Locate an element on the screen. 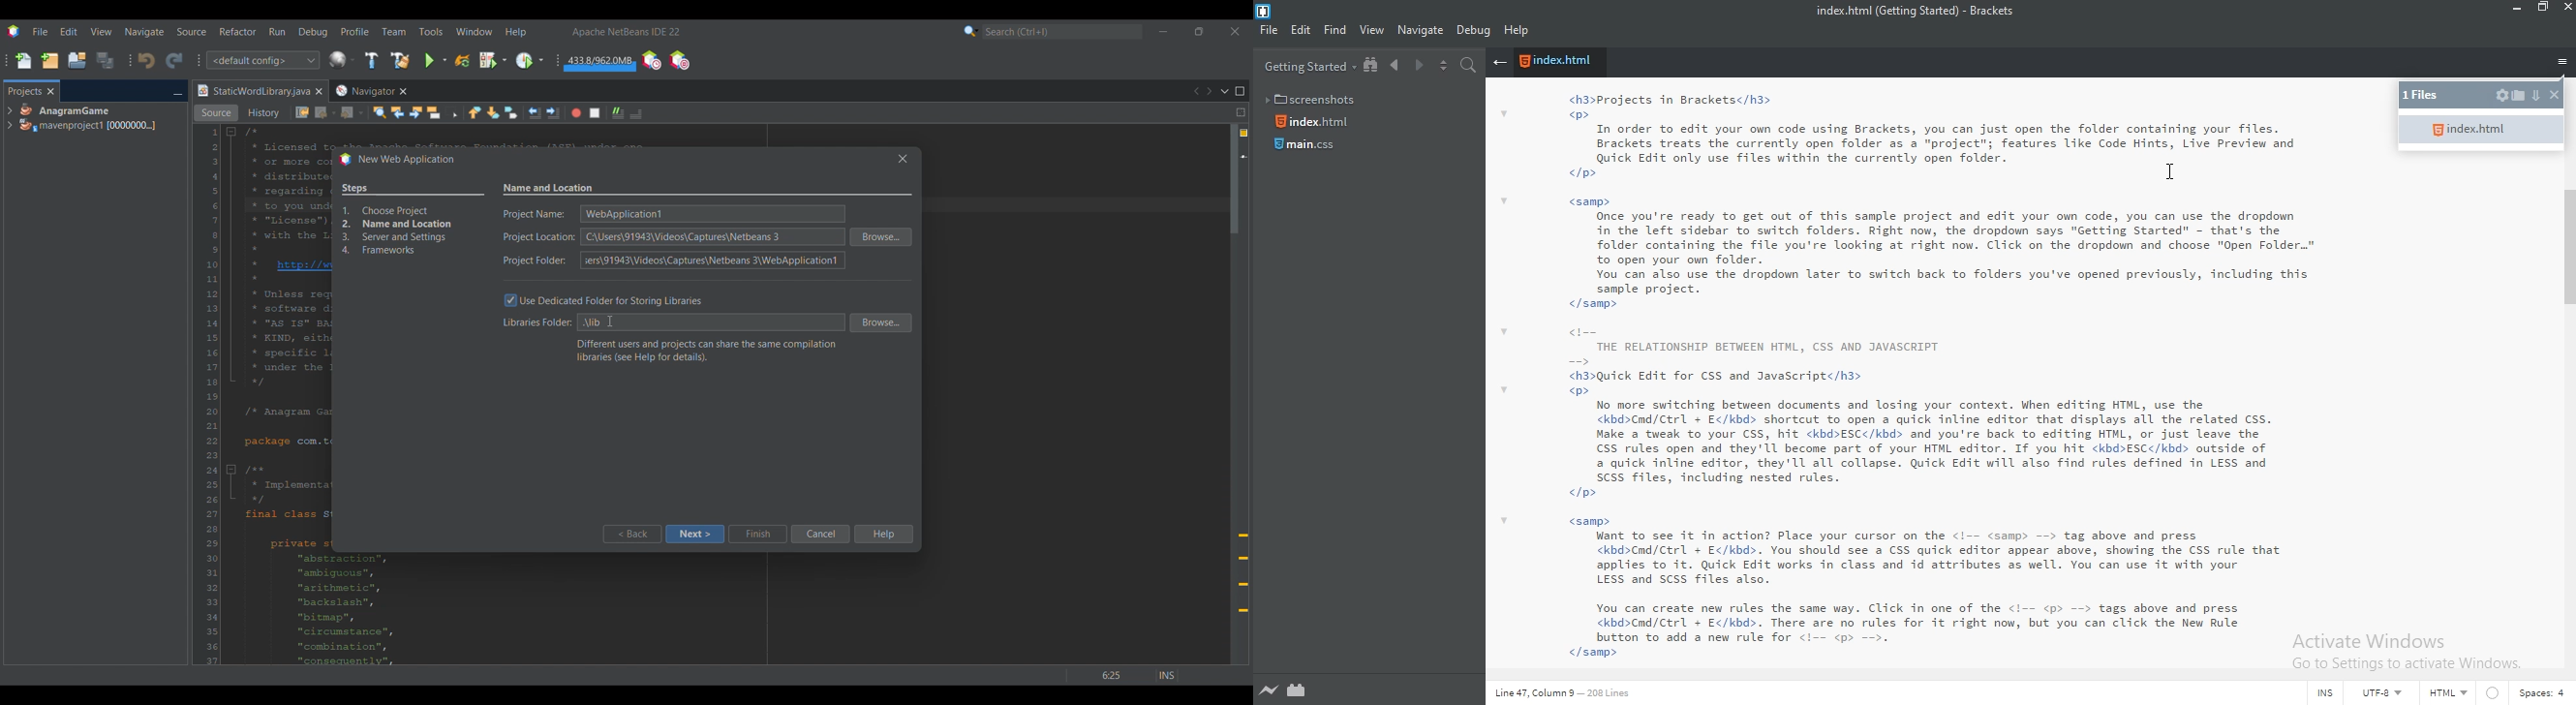  Close is located at coordinates (319, 91).